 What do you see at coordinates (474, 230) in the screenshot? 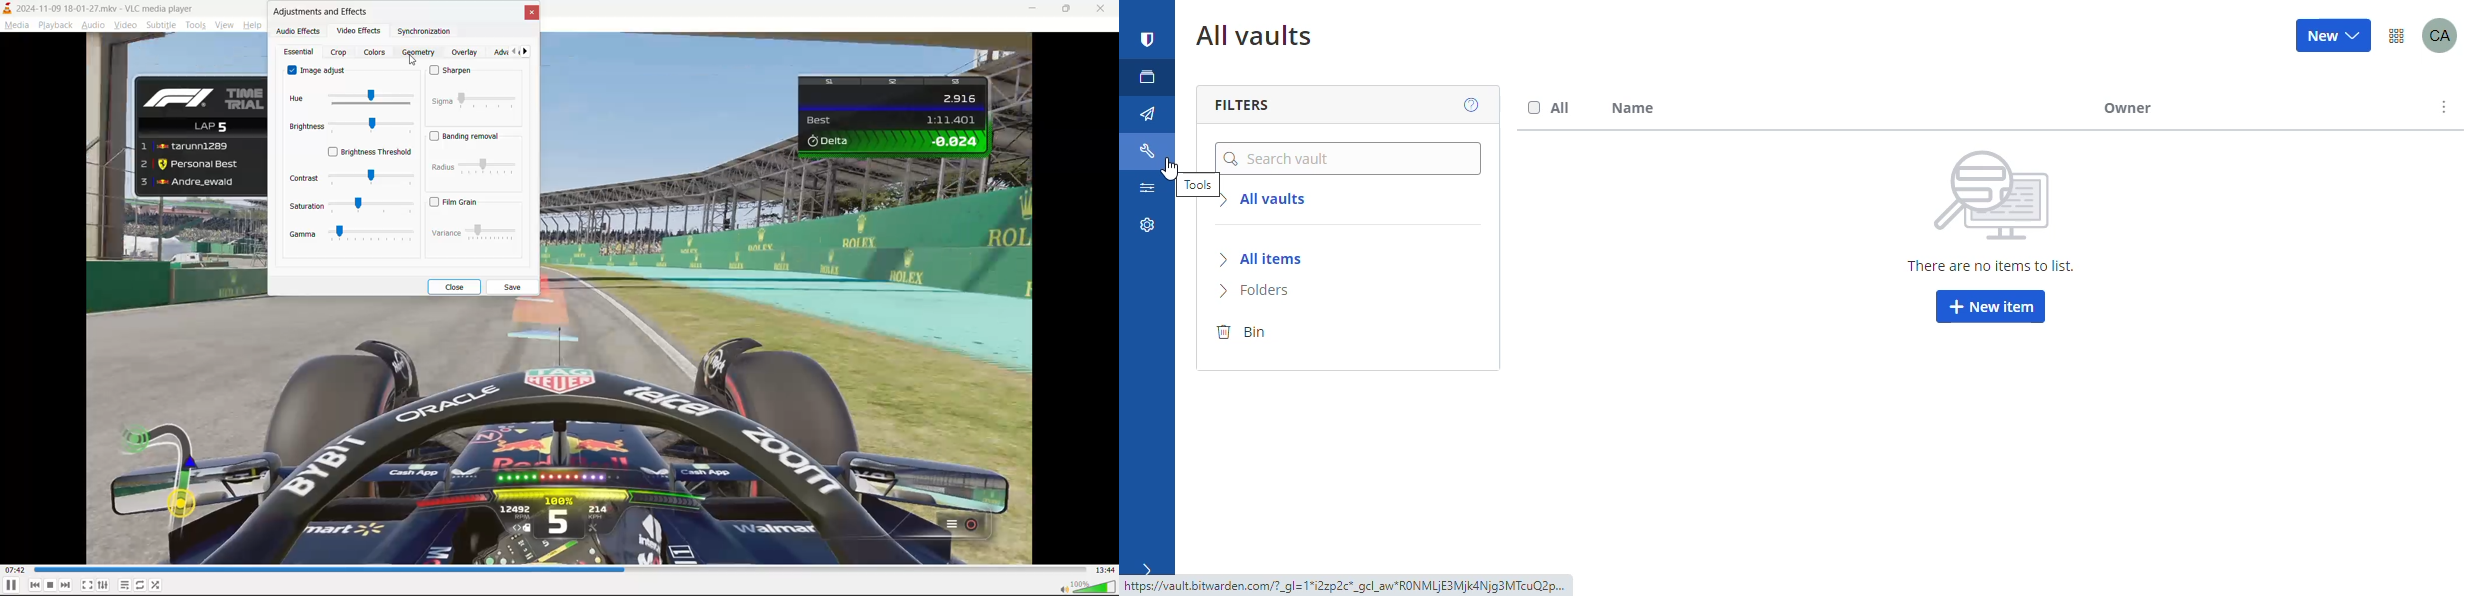
I see `variance` at bounding box center [474, 230].